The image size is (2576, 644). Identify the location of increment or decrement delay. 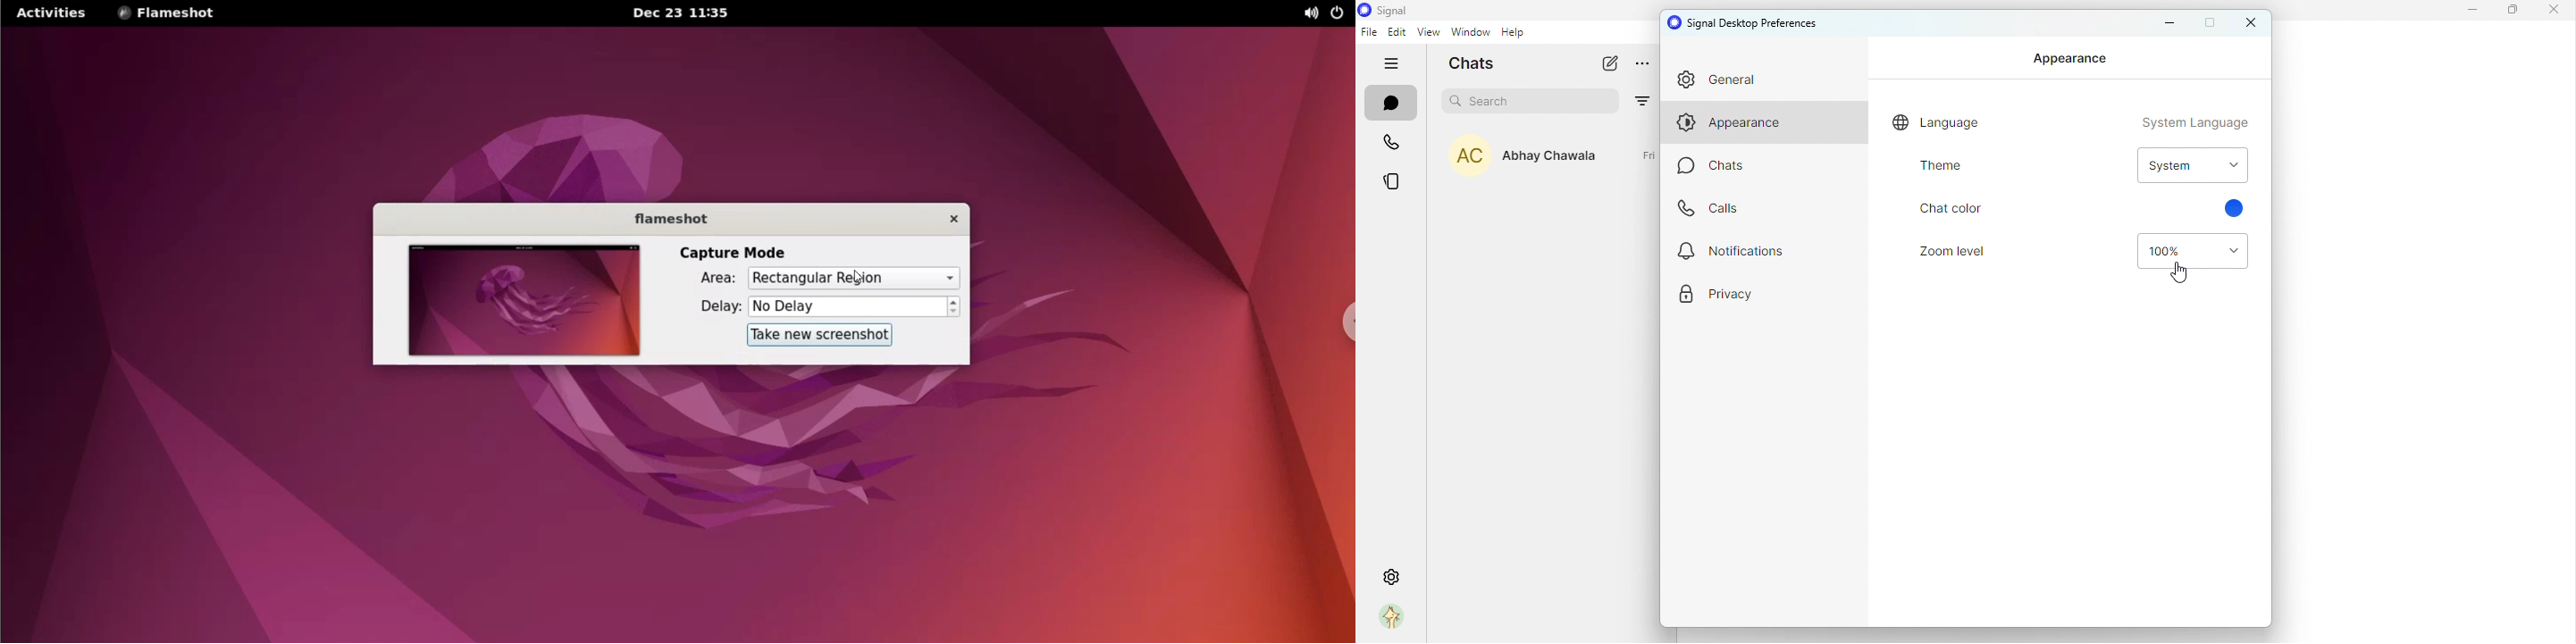
(953, 307).